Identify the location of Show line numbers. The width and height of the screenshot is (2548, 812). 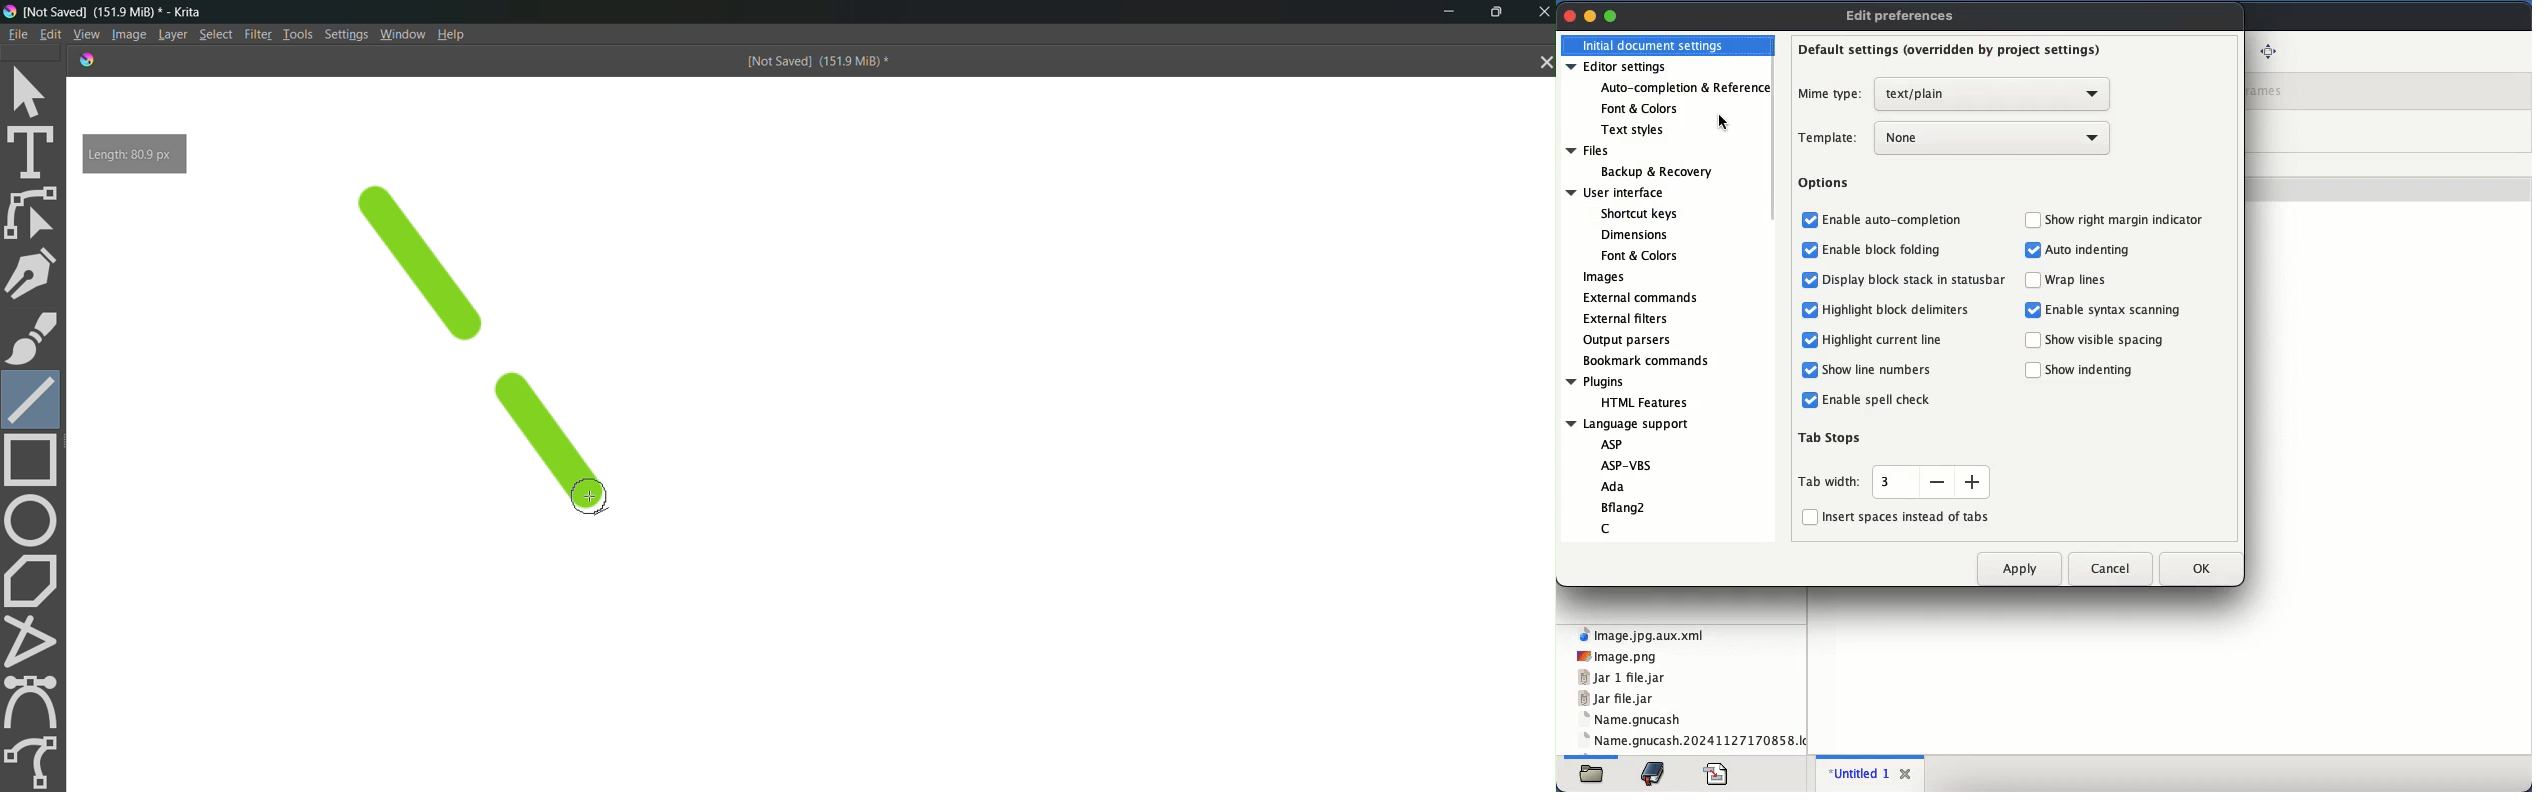
(1879, 369).